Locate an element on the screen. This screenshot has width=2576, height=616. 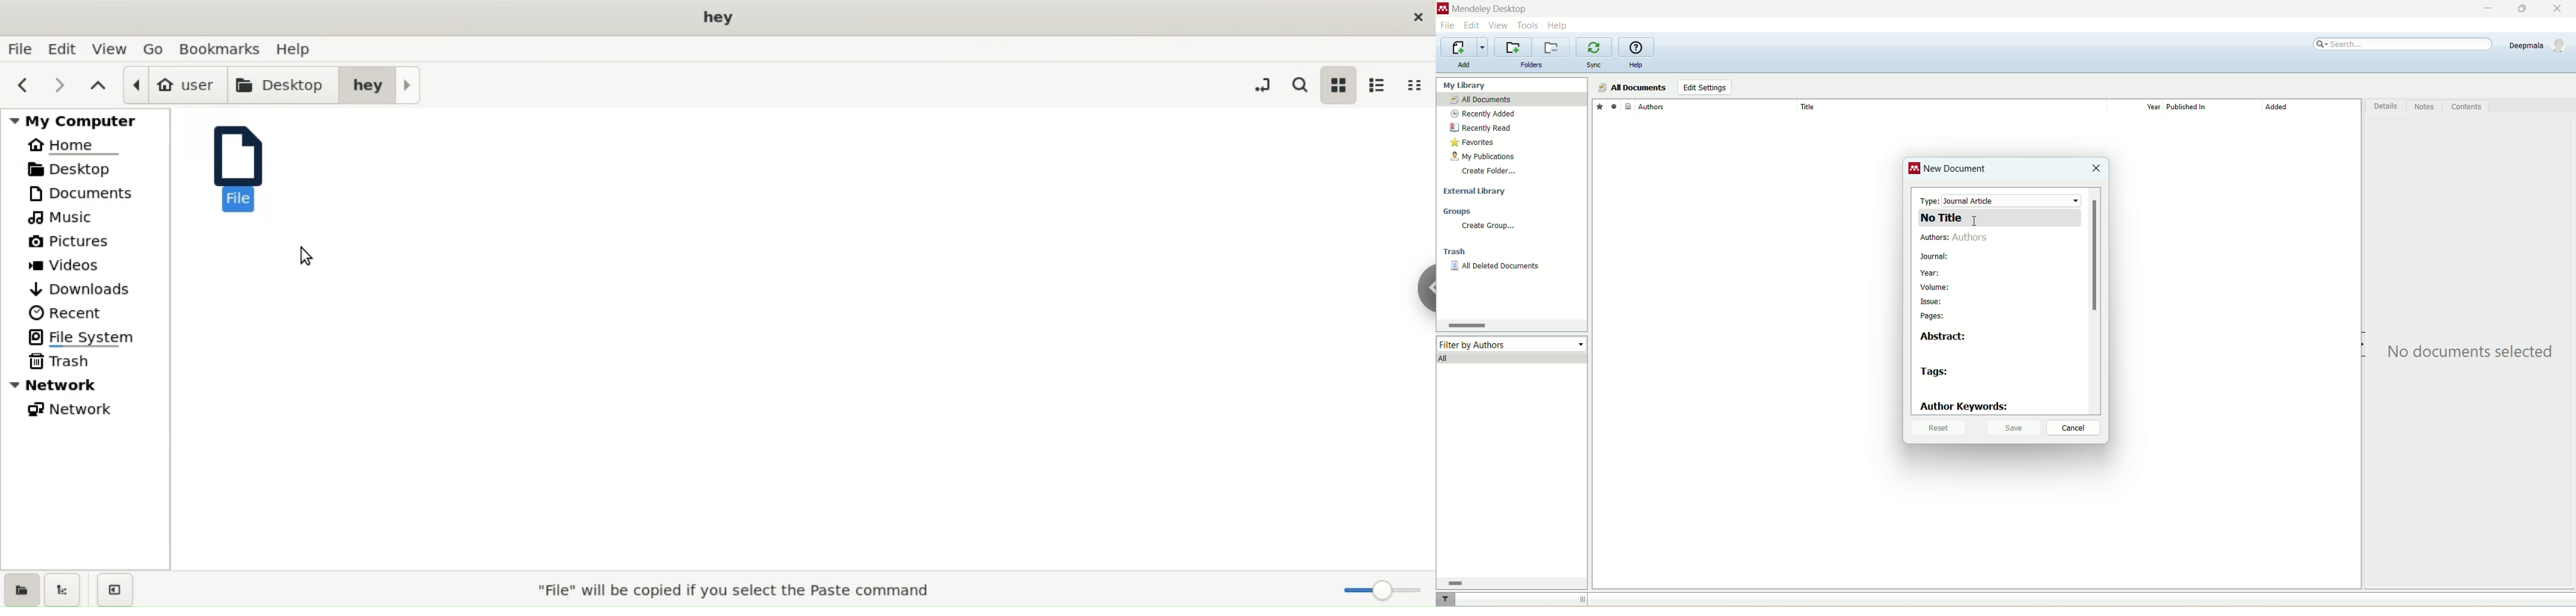
recently read is located at coordinates (1480, 128).